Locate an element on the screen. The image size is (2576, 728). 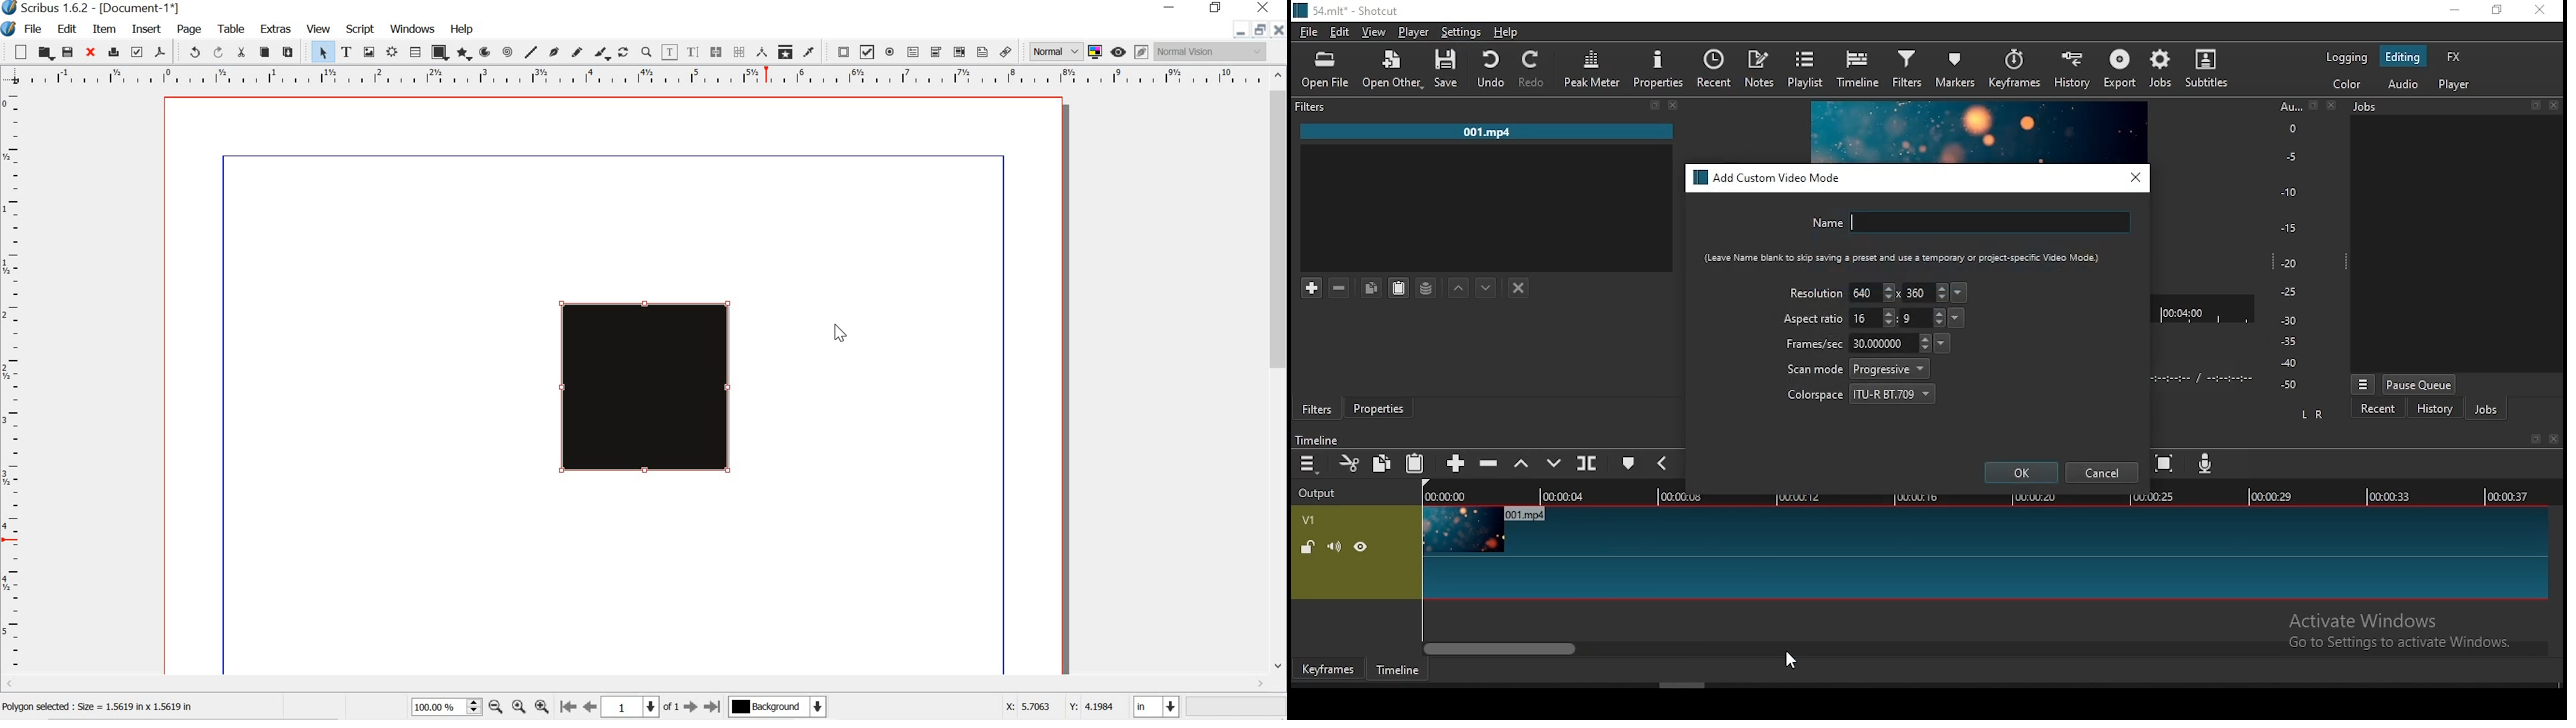
hide video track is located at coordinates (1361, 545).